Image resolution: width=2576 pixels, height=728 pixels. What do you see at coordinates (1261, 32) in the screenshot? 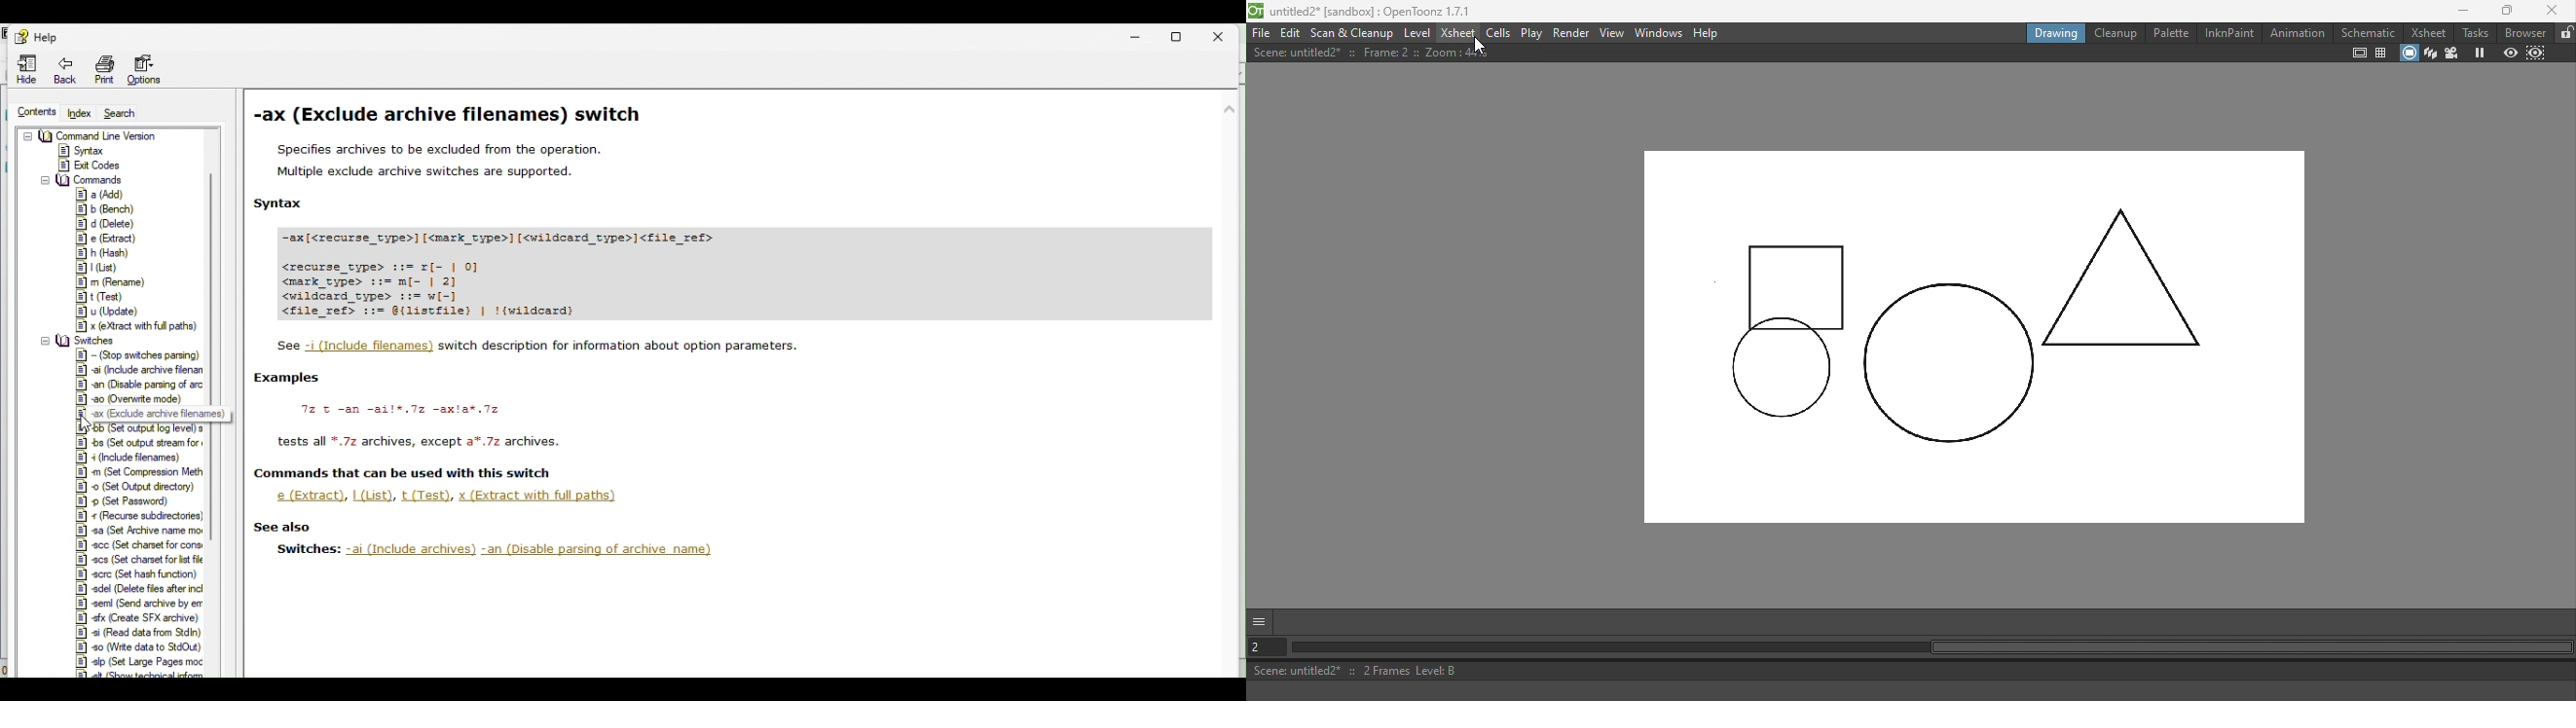
I see `File` at bounding box center [1261, 32].